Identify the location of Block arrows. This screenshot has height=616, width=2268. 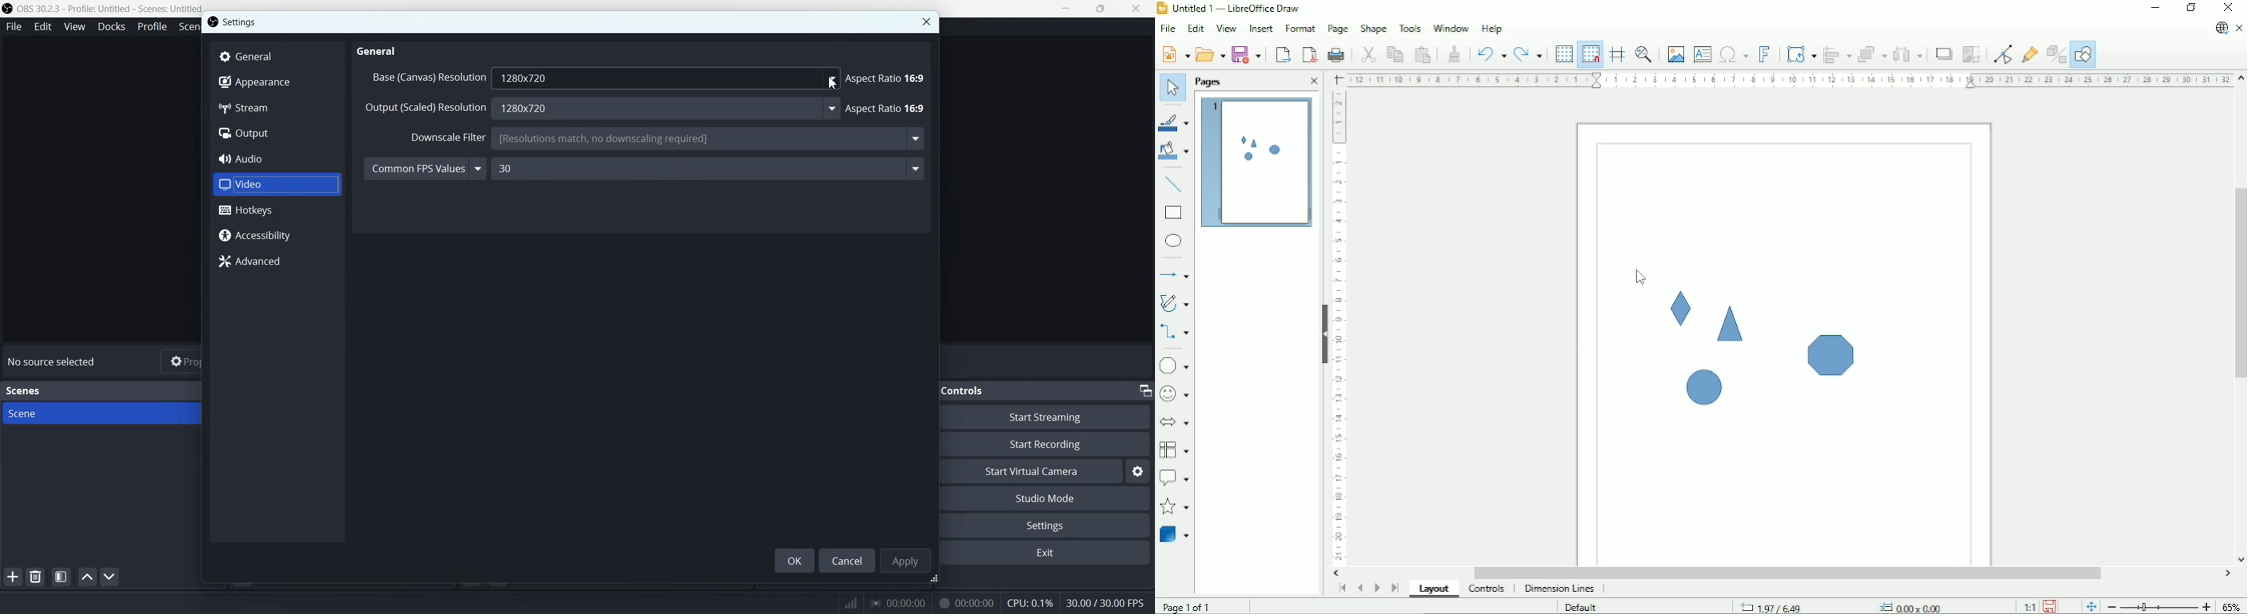
(1176, 423).